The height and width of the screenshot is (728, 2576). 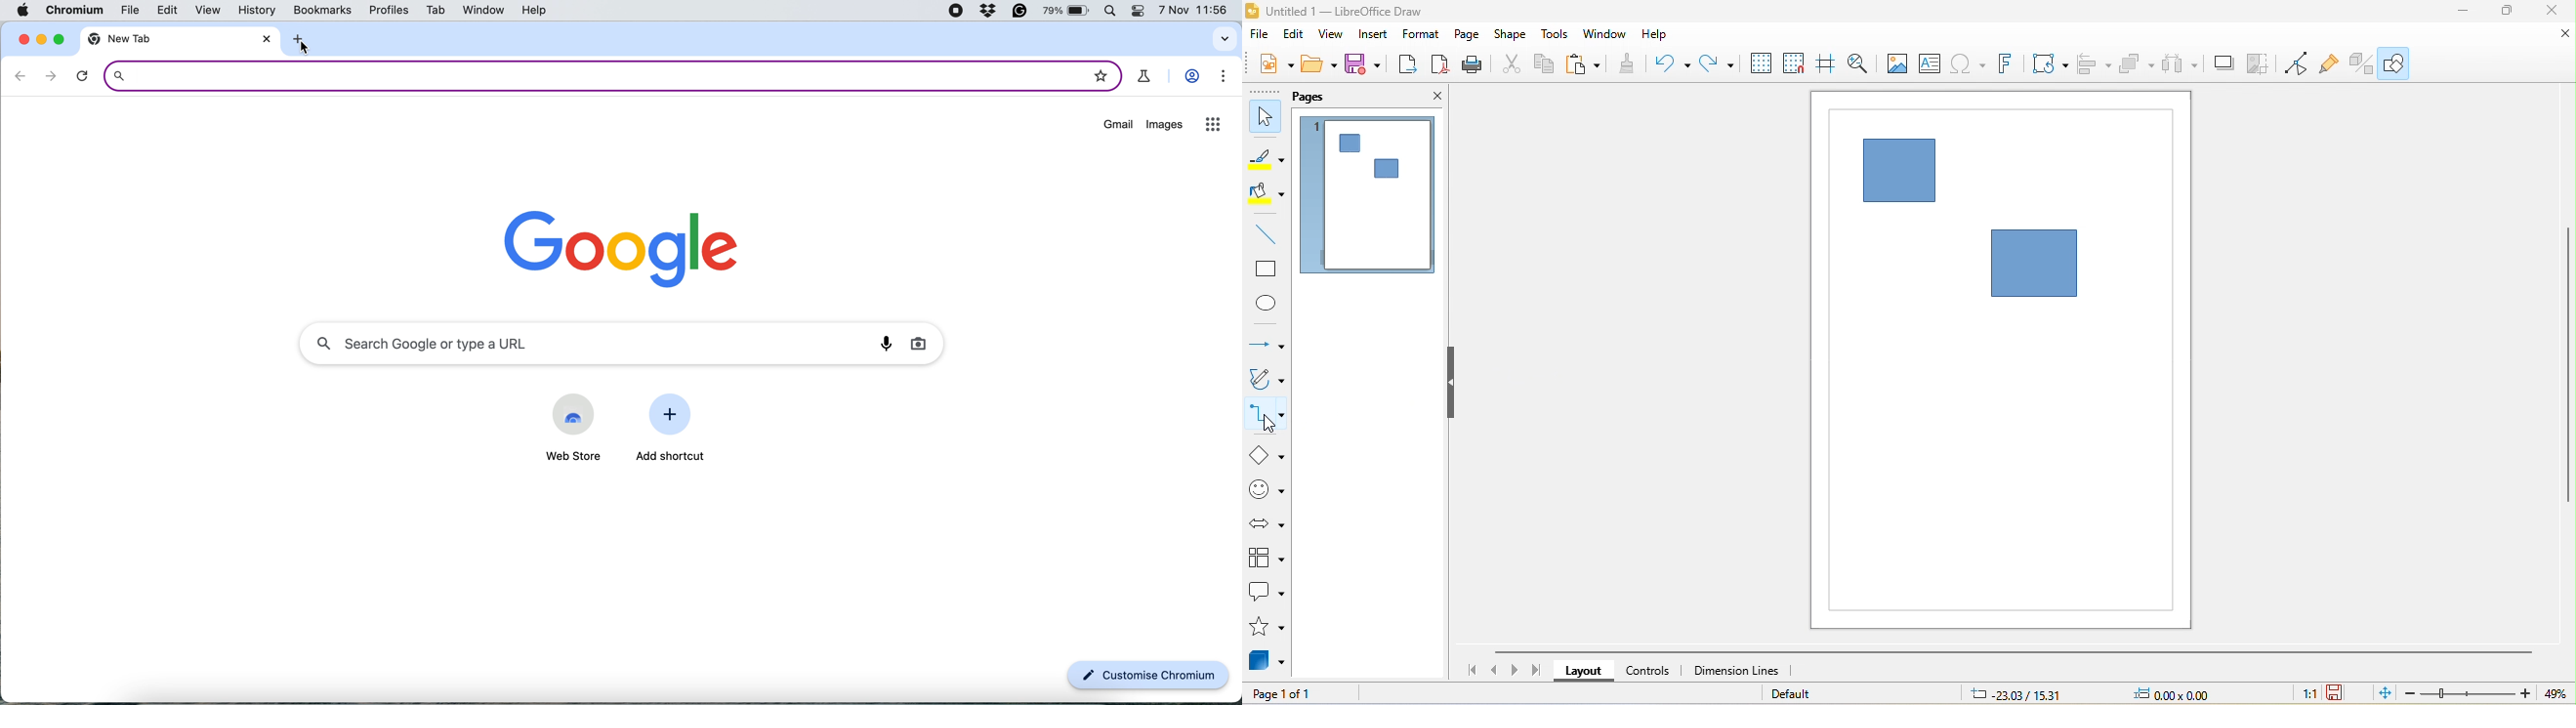 What do you see at coordinates (1119, 127) in the screenshot?
I see `gmail` at bounding box center [1119, 127].